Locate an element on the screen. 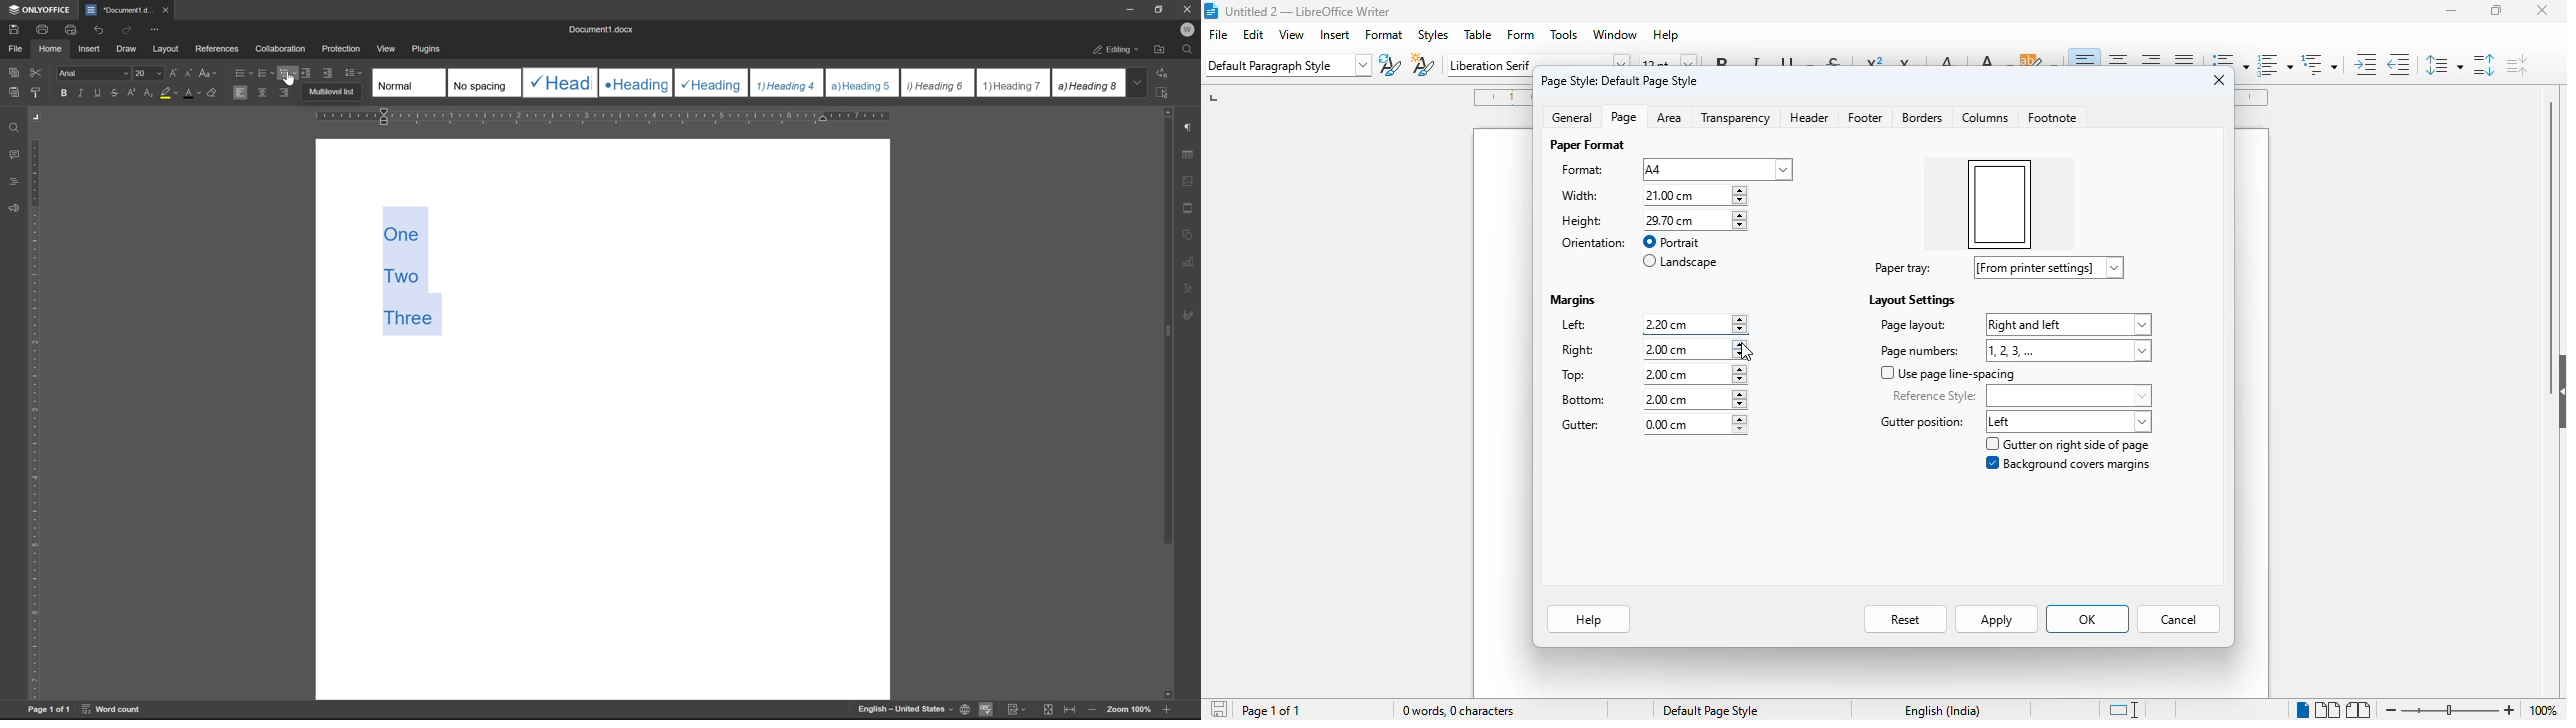 The width and height of the screenshot is (2576, 728). plugins is located at coordinates (428, 49).